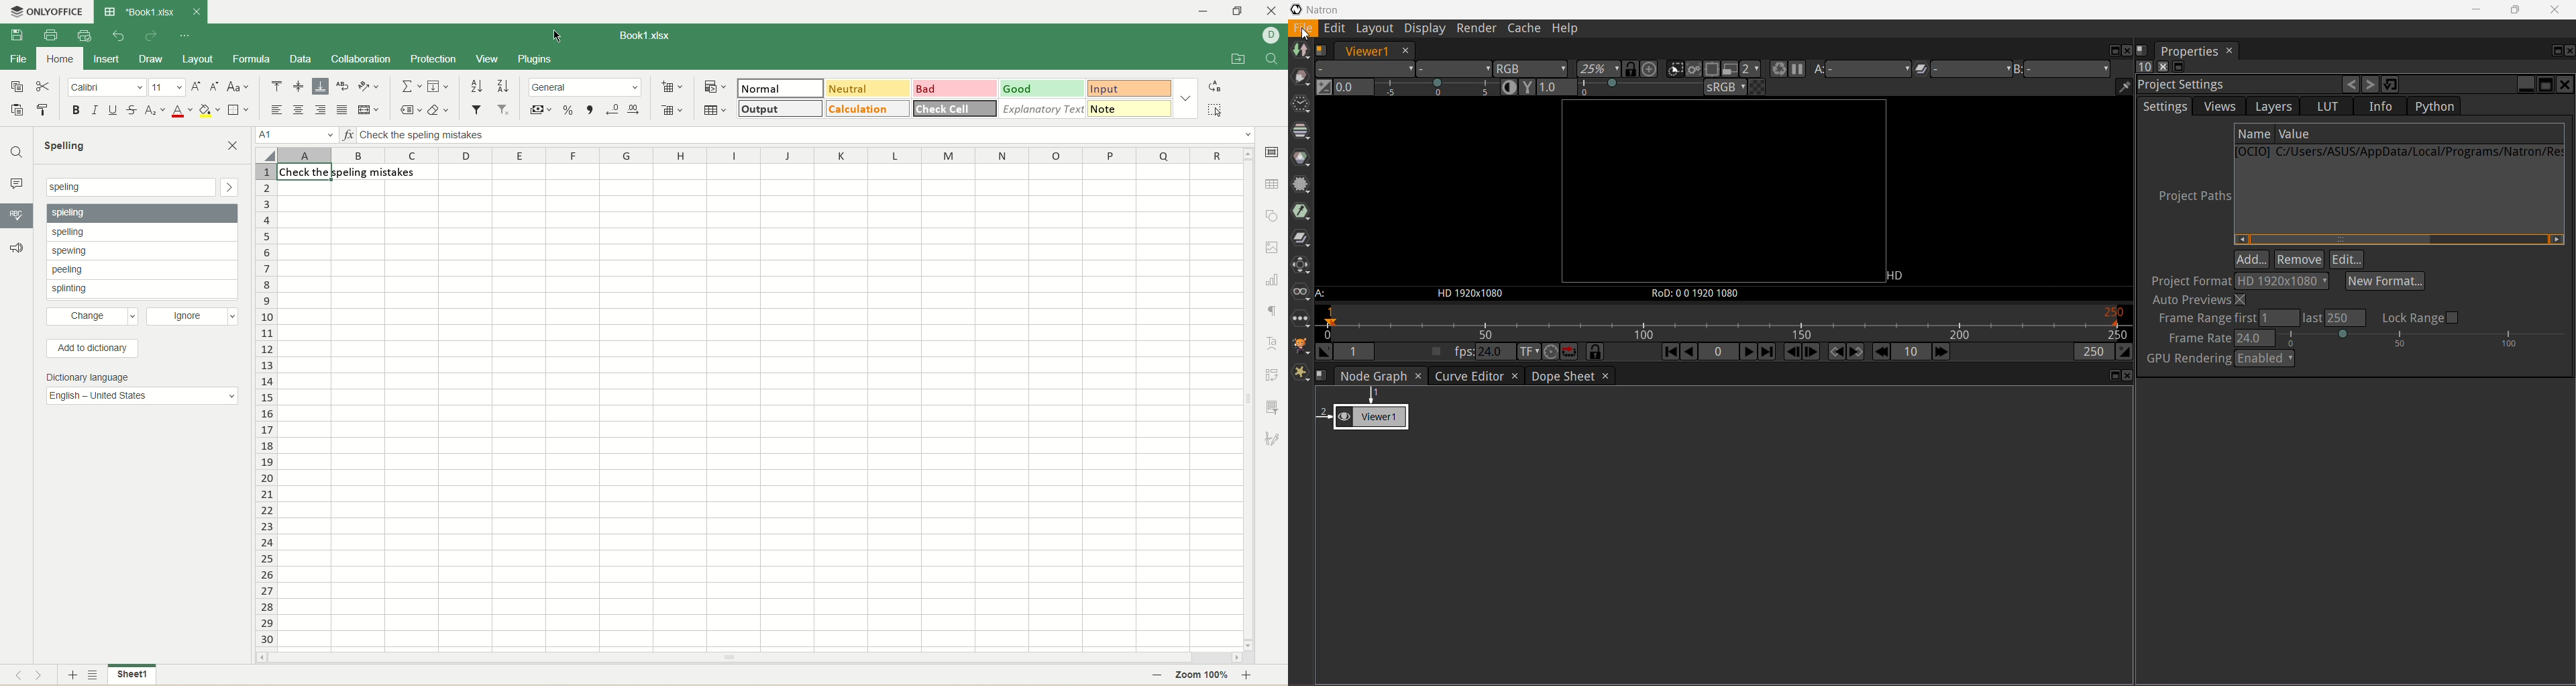 This screenshot has height=700, width=2576. I want to click on justified, so click(343, 109).